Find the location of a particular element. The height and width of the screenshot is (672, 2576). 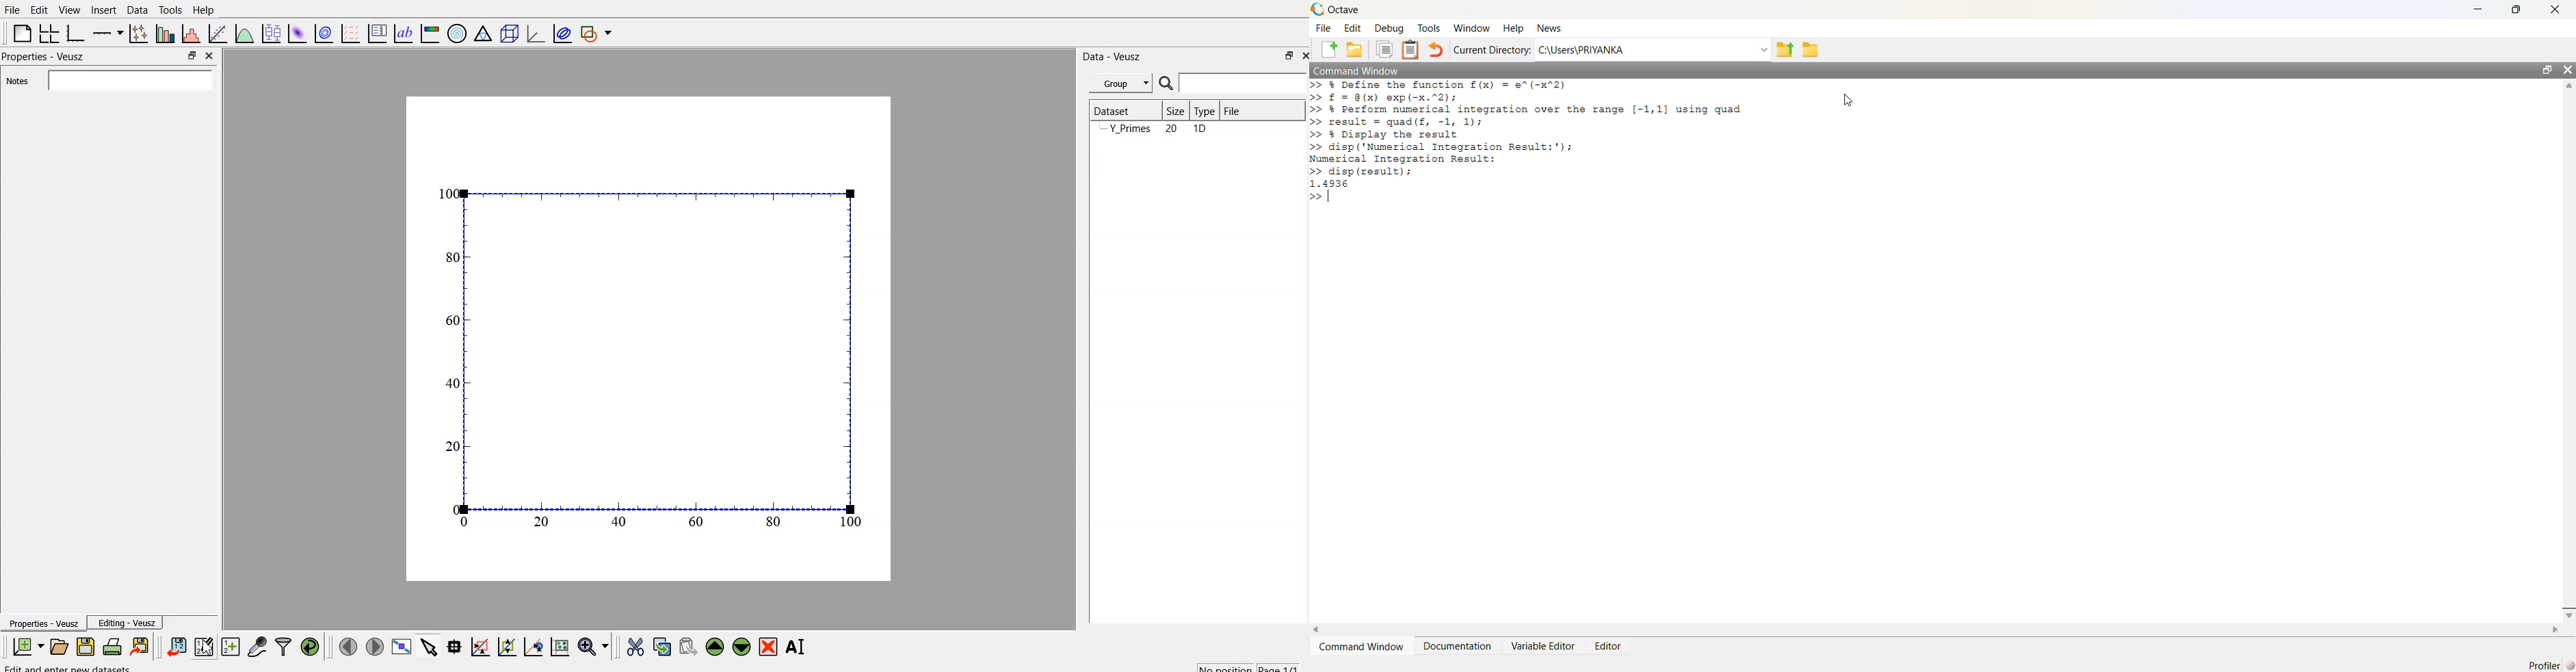

plot data is located at coordinates (324, 32).